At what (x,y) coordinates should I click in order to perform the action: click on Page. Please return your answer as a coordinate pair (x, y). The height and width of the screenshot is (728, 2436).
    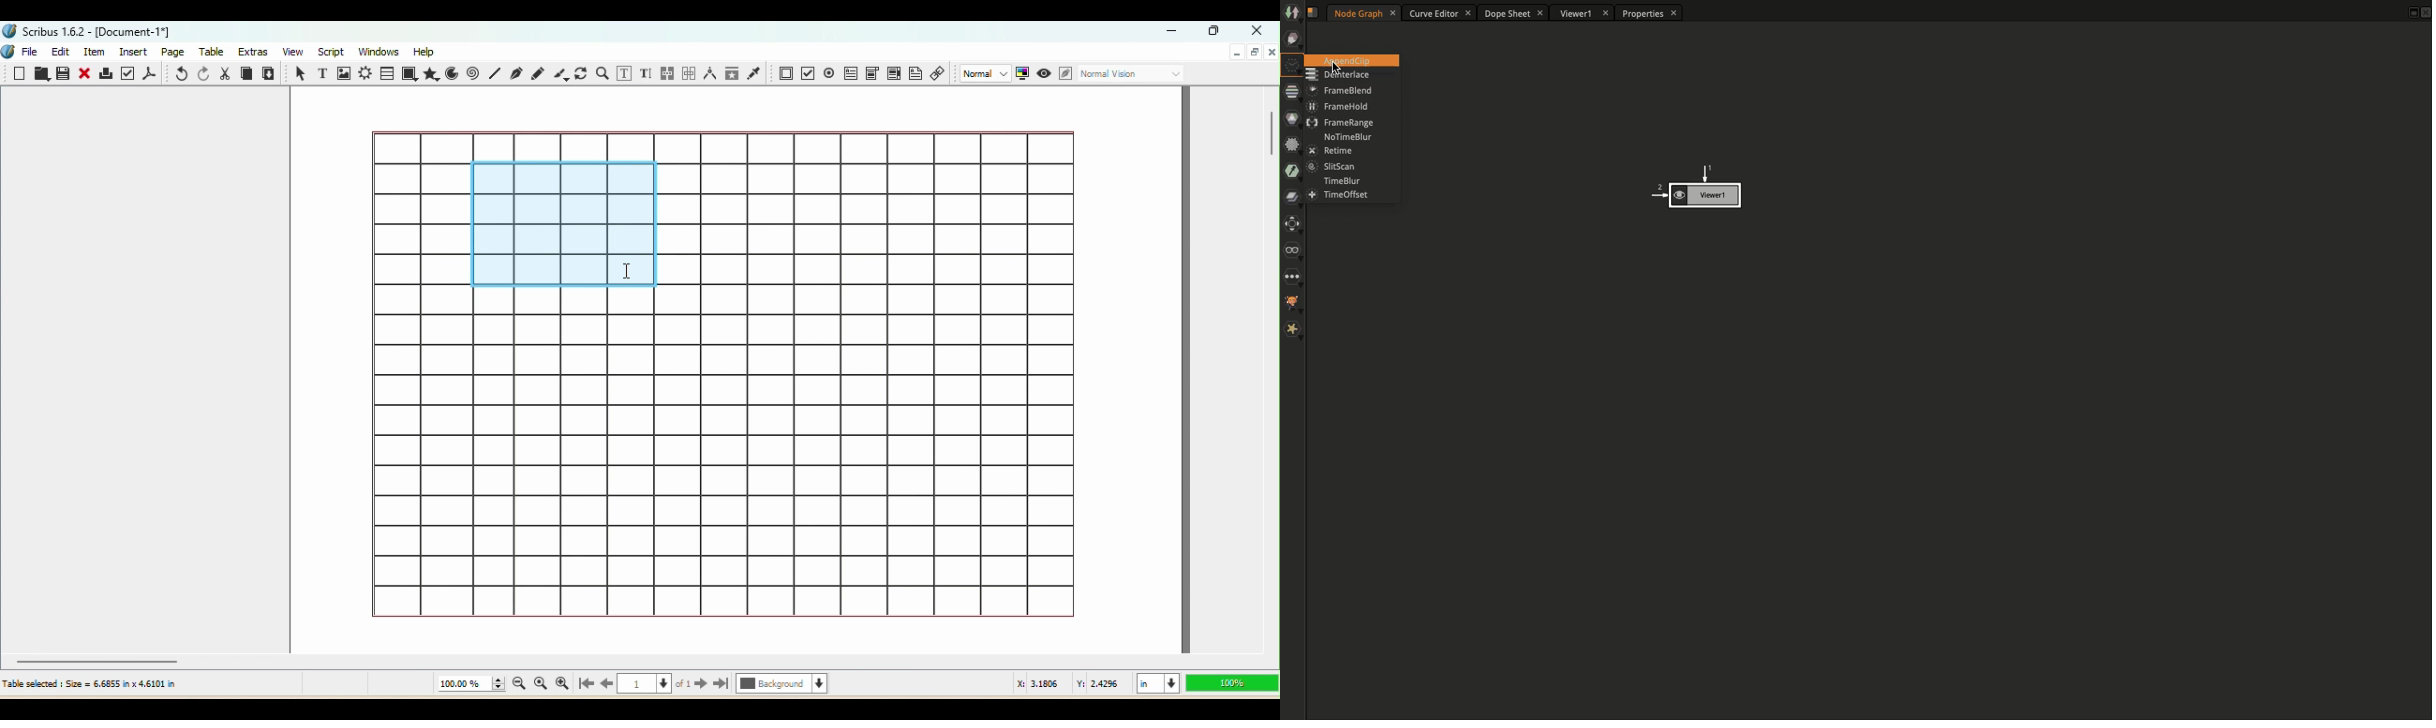
    Looking at the image, I should click on (175, 51).